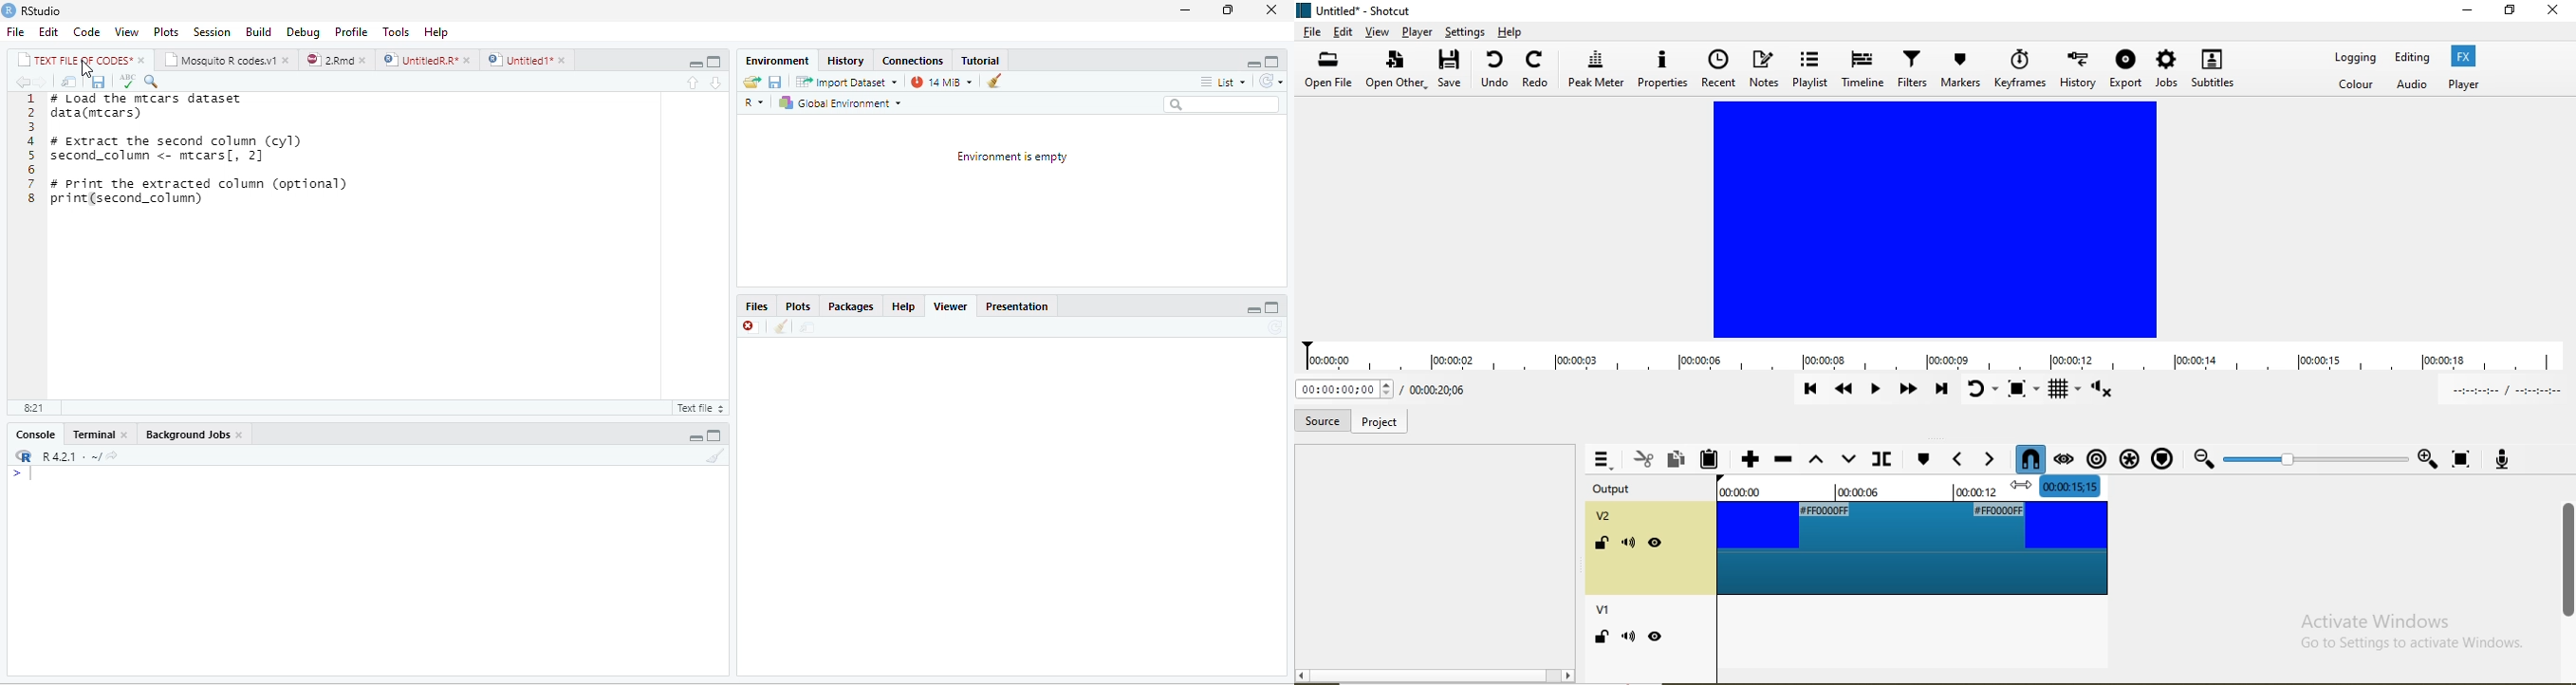  Describe the element at coordinates (467, 59) in the screenshot. I see `close` at that location.